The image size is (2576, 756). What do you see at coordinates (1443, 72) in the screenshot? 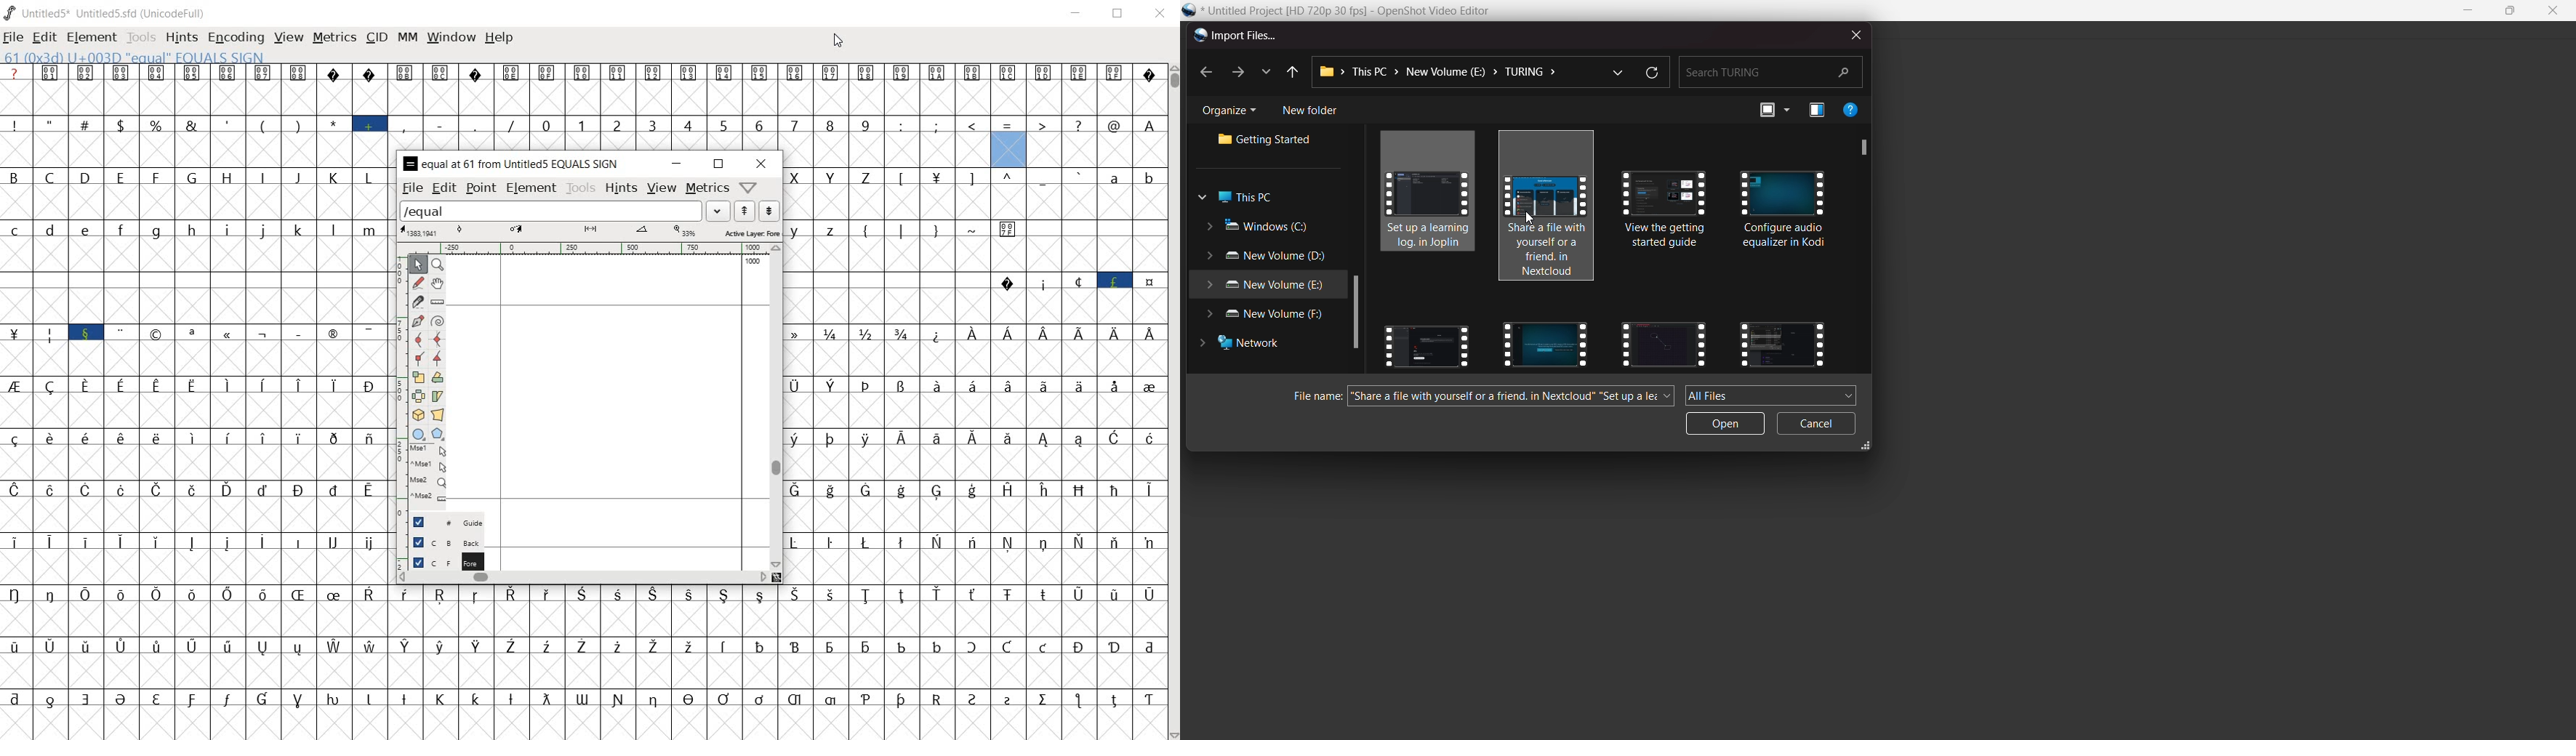
I see `path` at bounding box center [1443, 72].